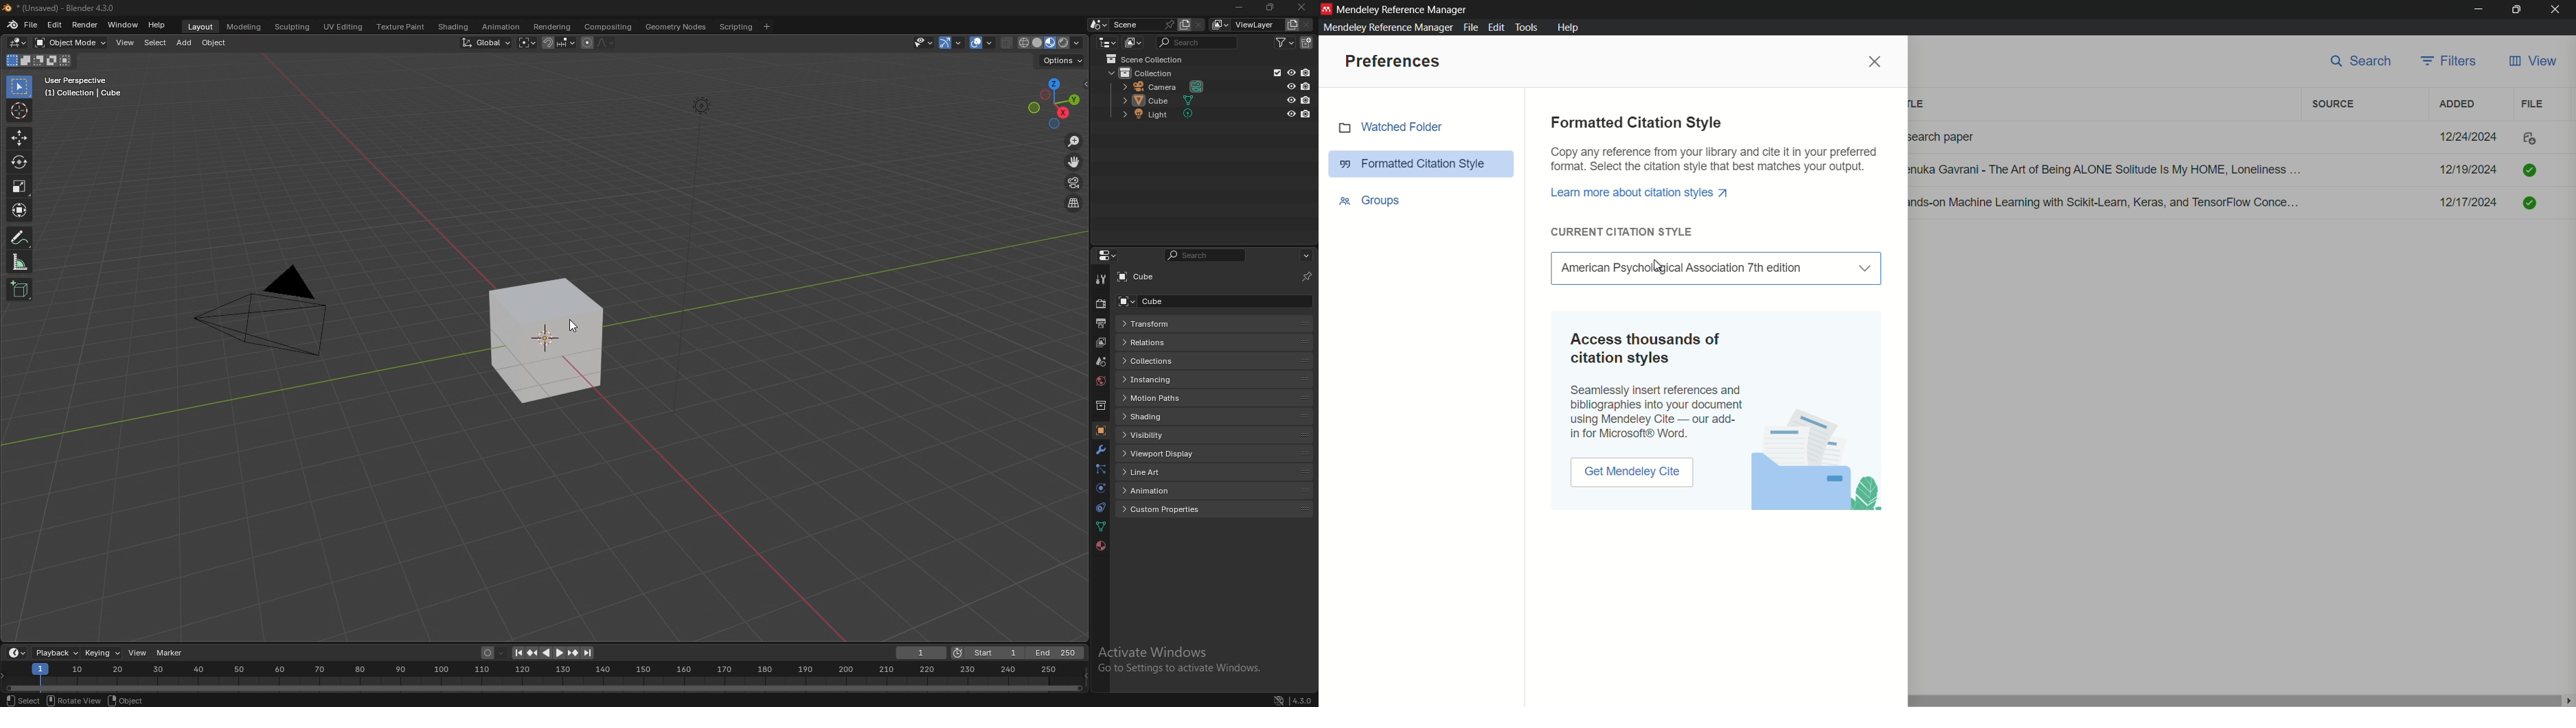 This screenshot has width=2576, height=728. I want to click on shading, so click(455, 26).